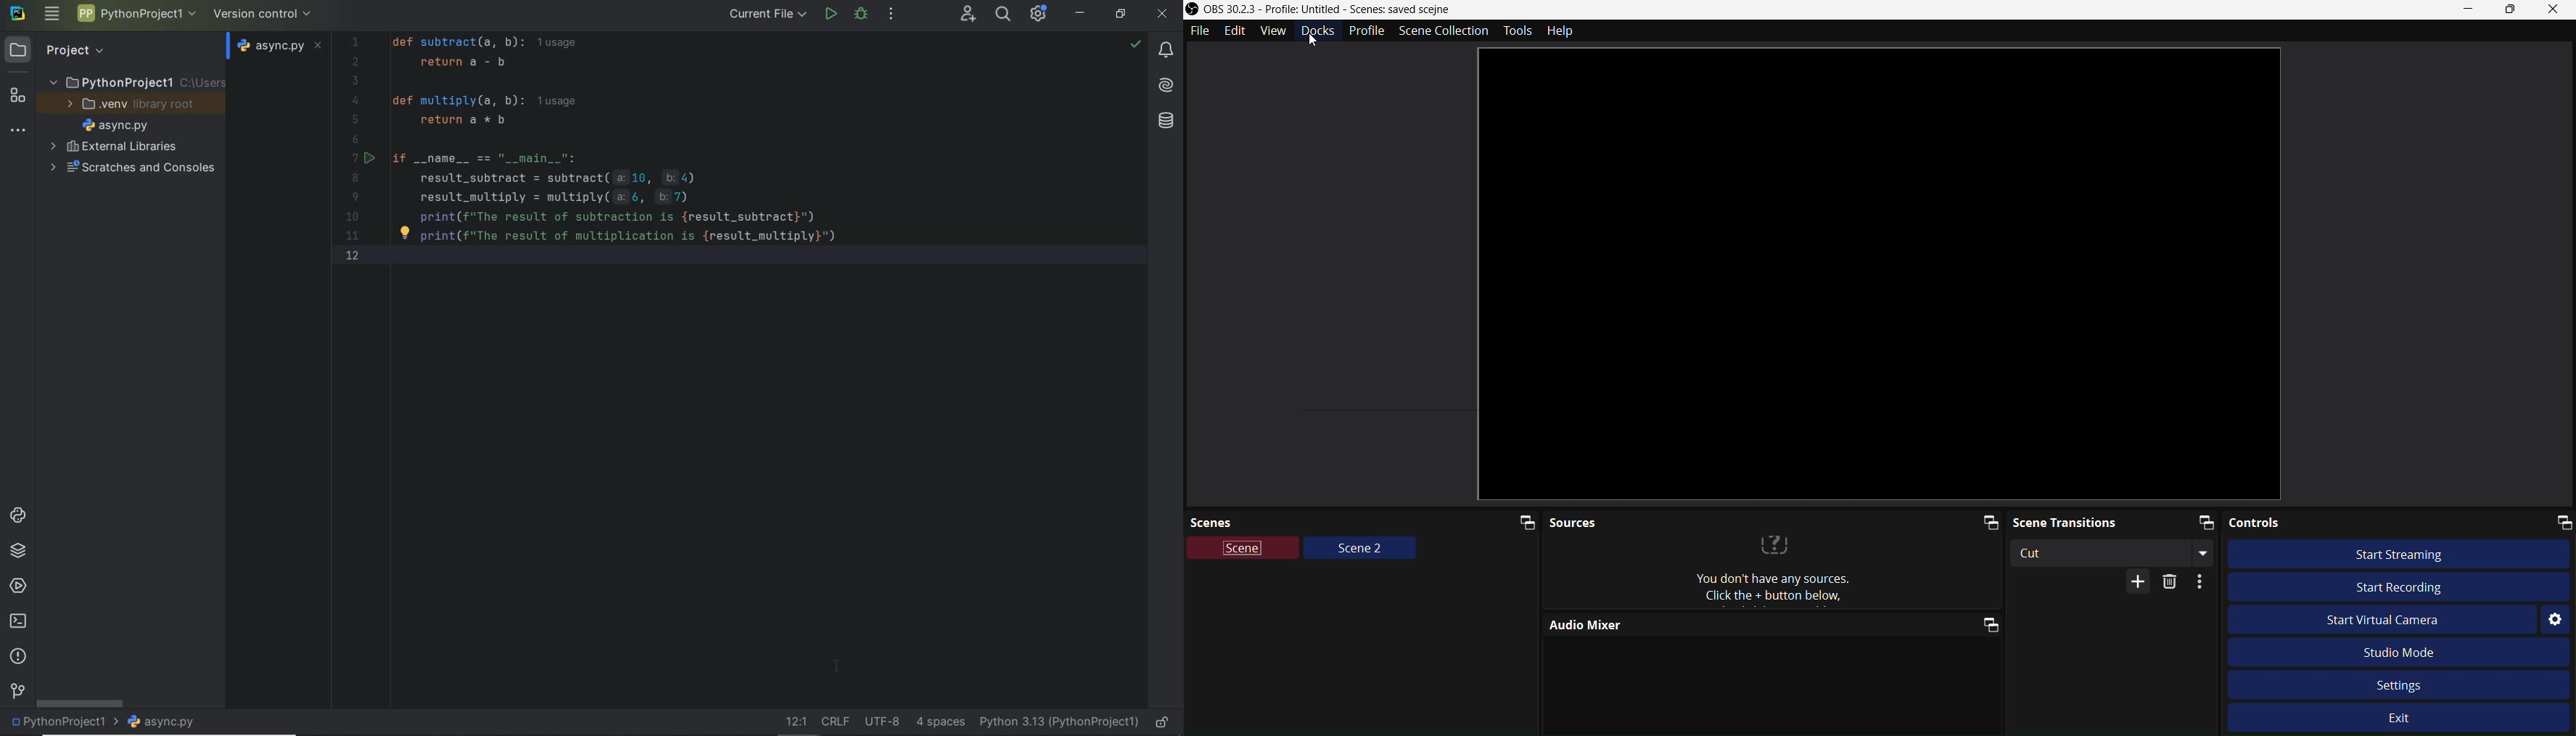  What do you see at coordinates (2469, 8) in the screenshot?
I see `Minimize` at bounding box center [2469, 8].